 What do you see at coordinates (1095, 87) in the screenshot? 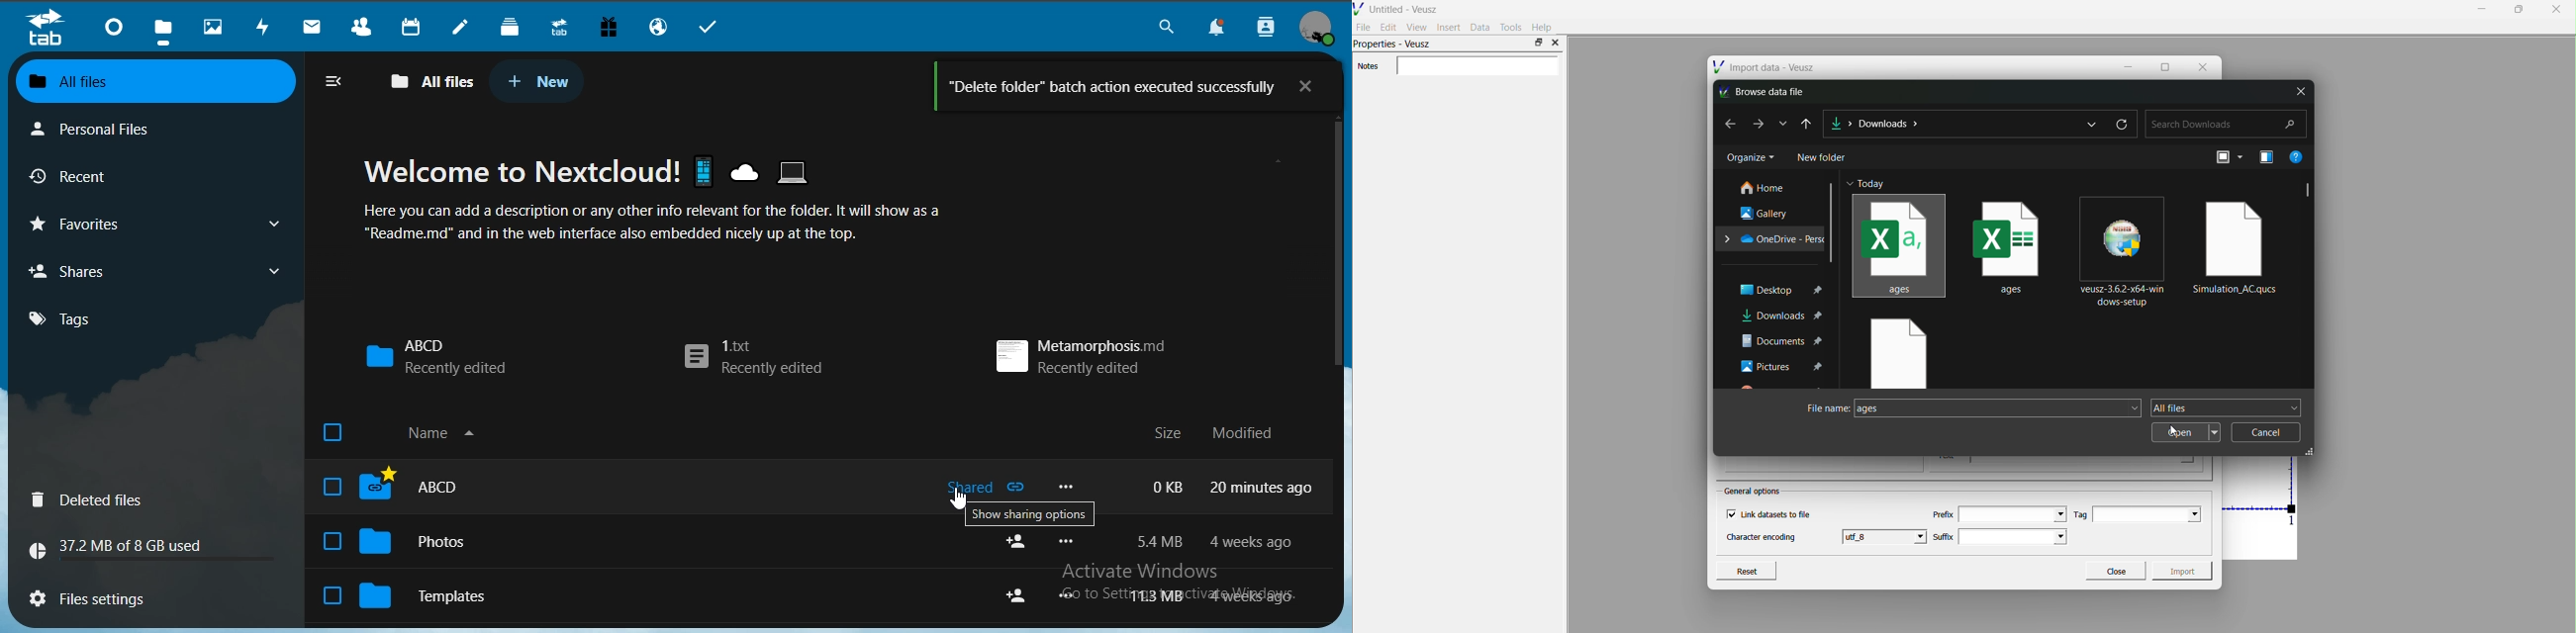
I see `“Delete folder” batch action executed successfully` at bounding box center [1095, 87].